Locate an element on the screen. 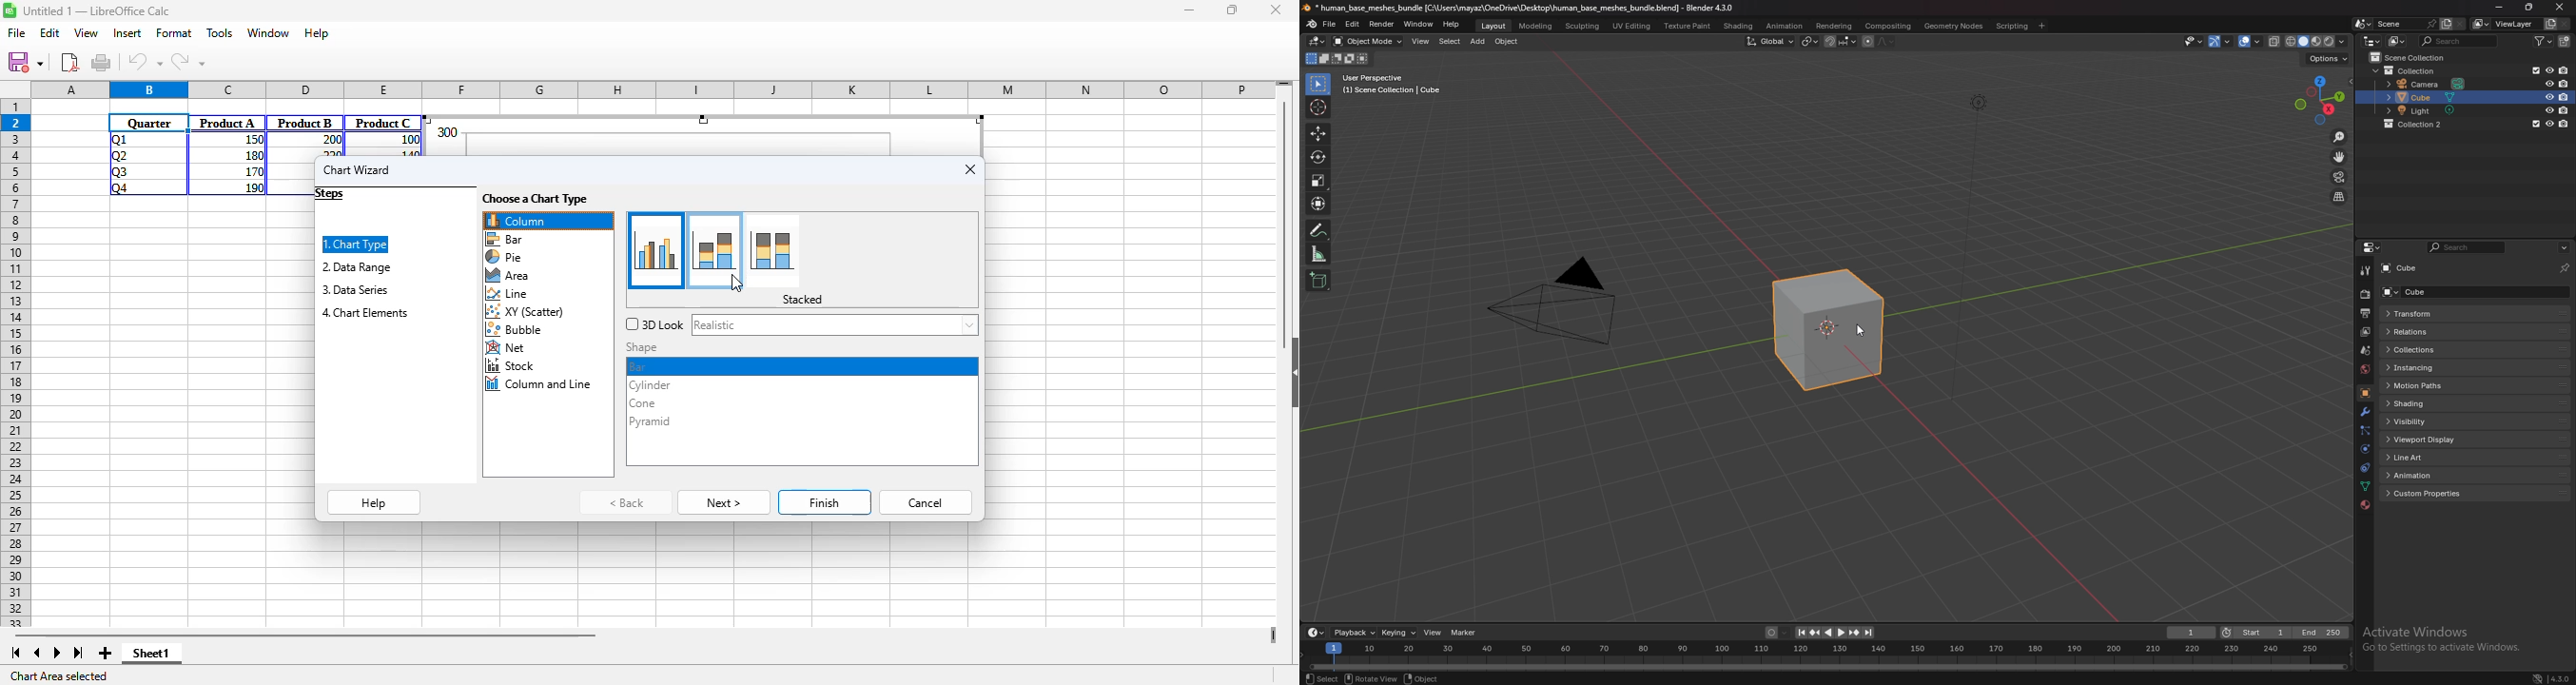 This screenshot has width=2576, height=700. delete scene is located at coordinates (2460, 23).